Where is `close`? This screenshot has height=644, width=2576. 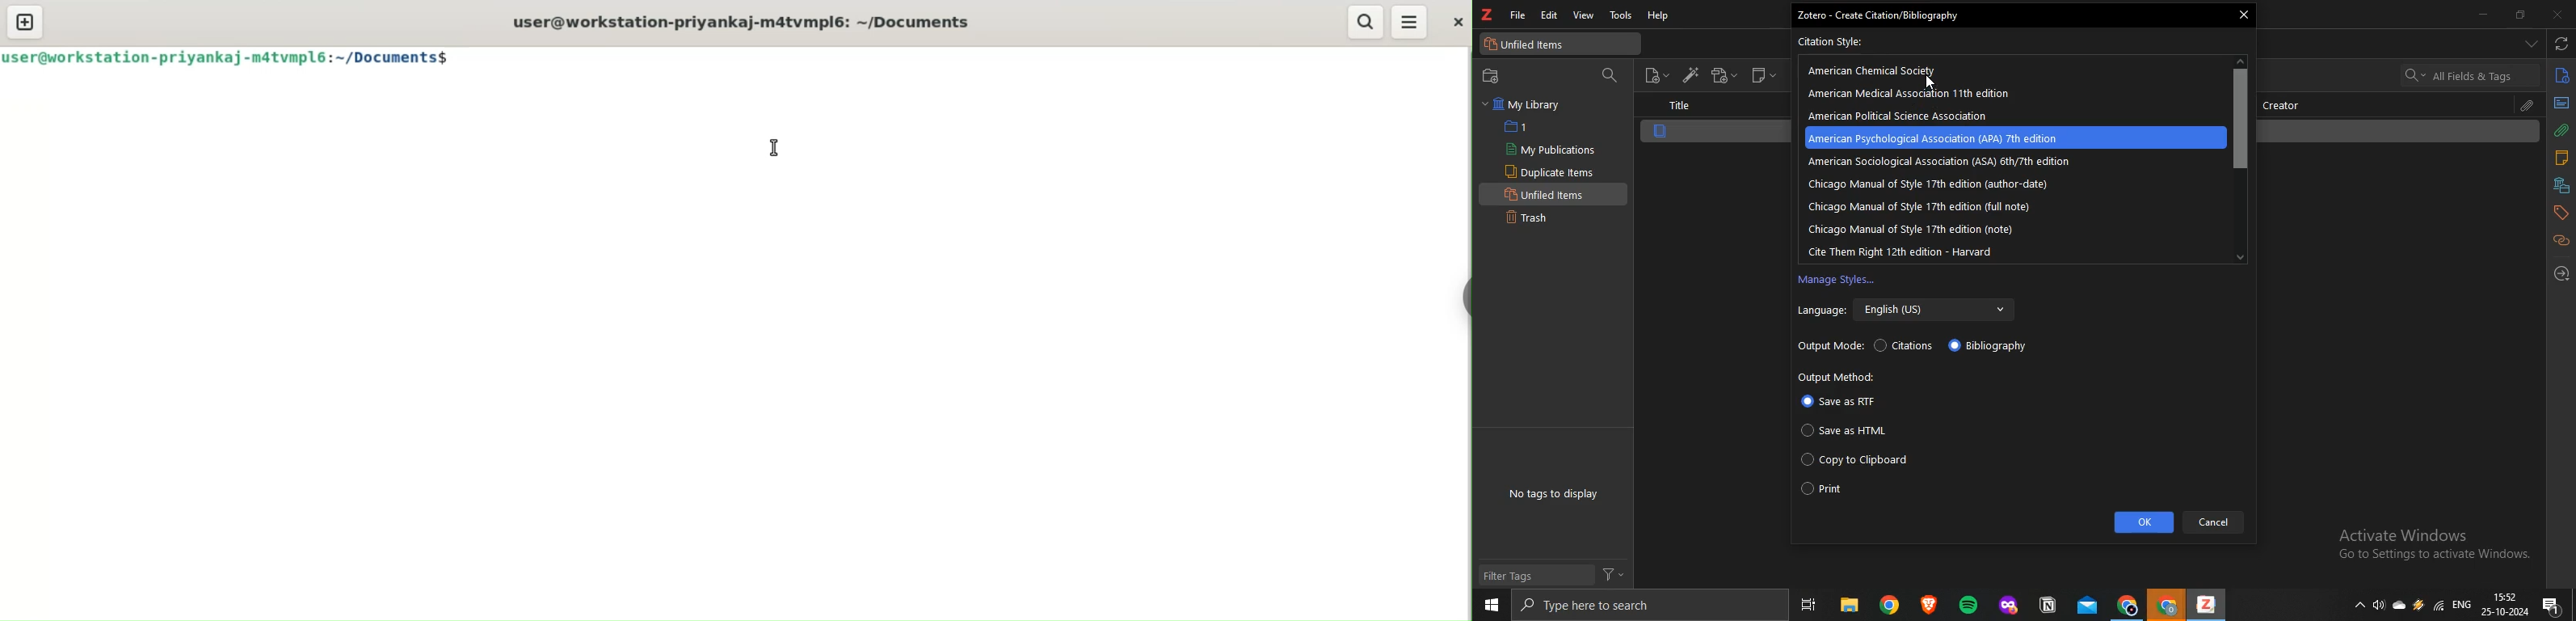 close is located at coordinates (2244, 16).